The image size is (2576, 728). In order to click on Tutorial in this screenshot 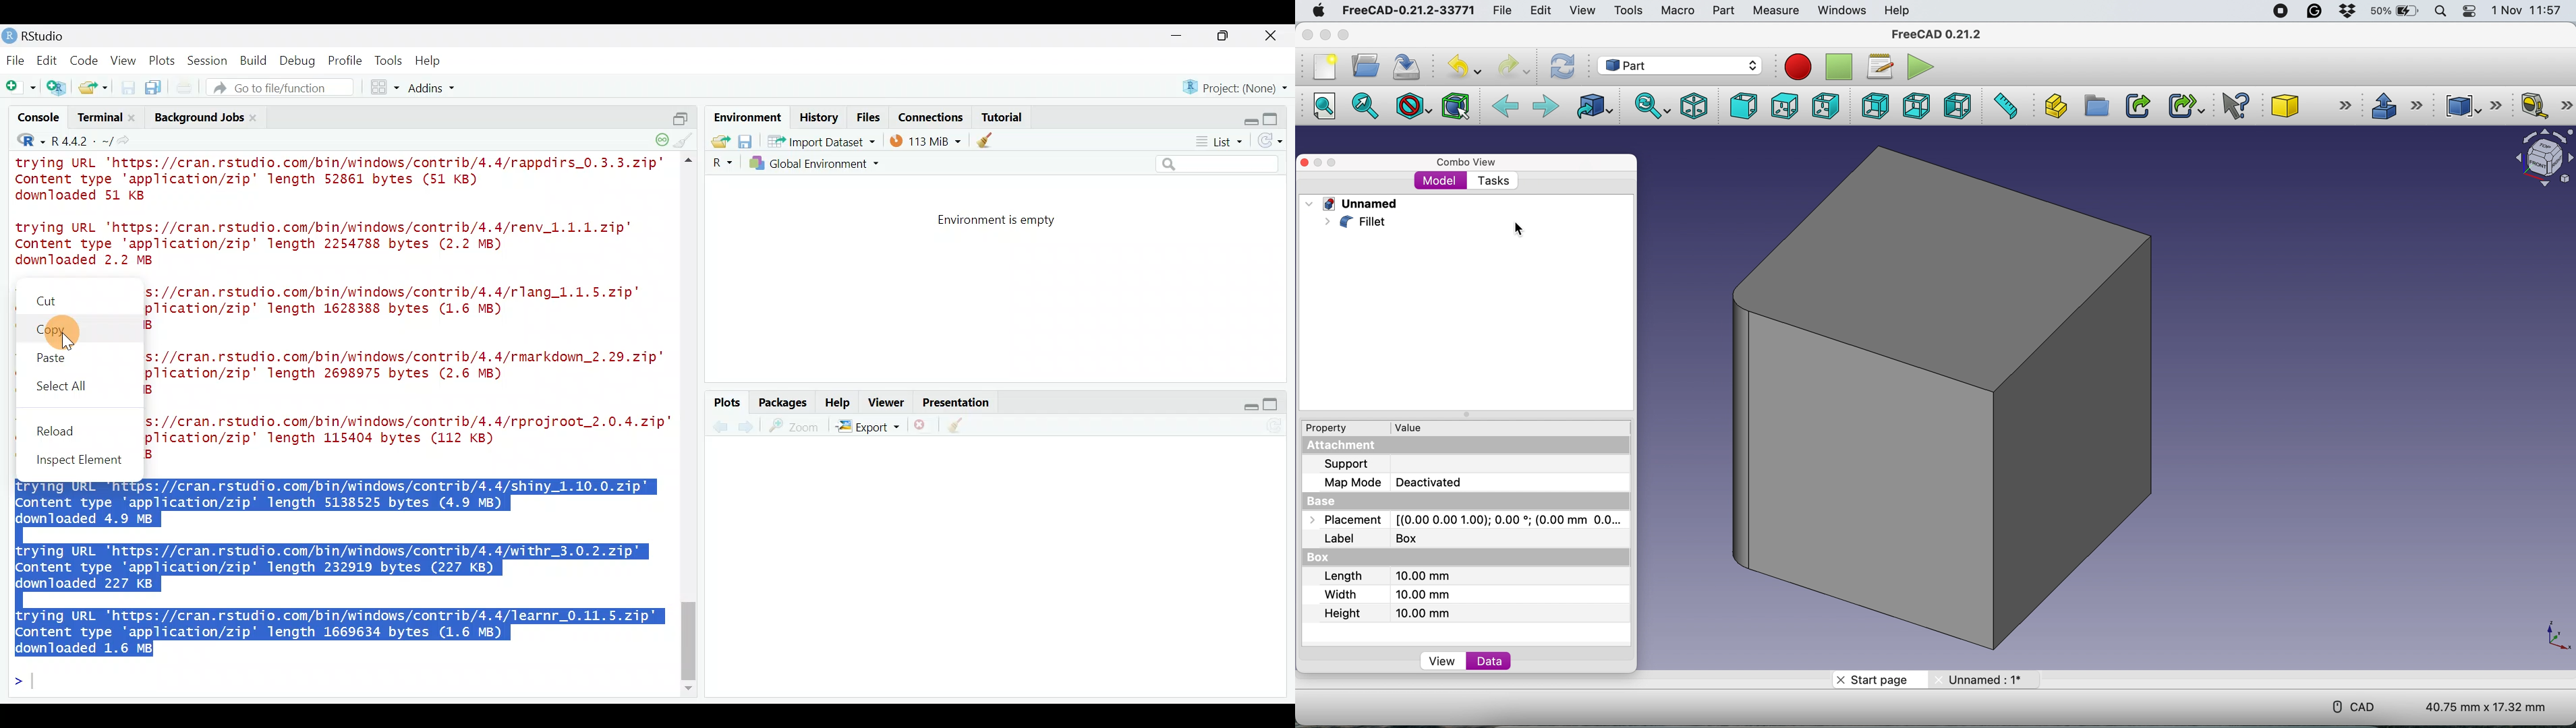, I will do `click(1001, 115)`.